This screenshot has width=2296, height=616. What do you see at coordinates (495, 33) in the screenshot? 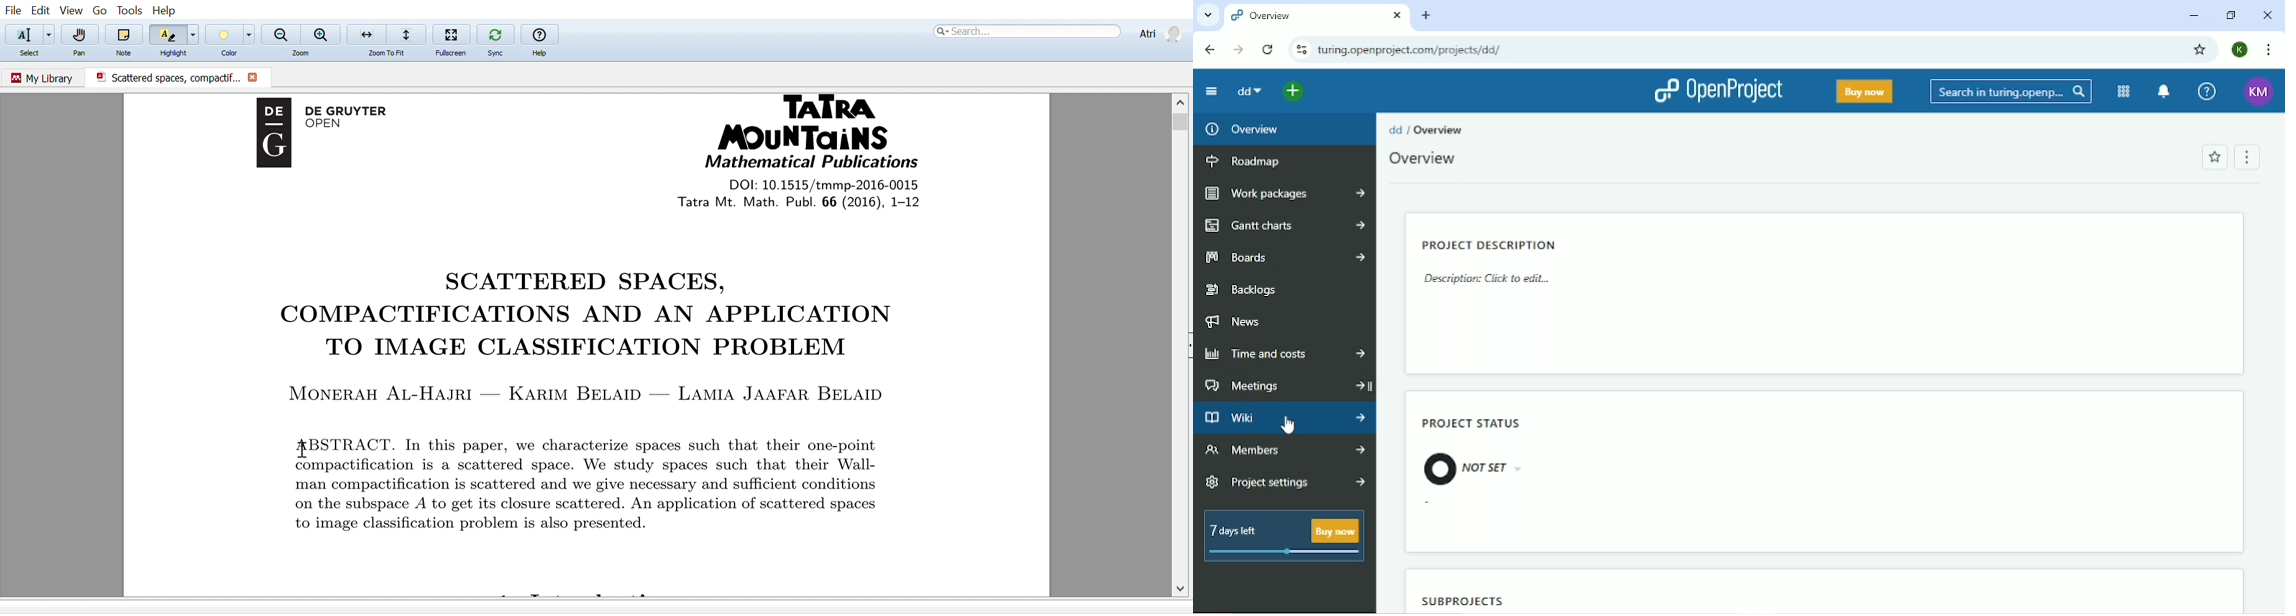
I see `Sync` at bounding box center [495, 33].